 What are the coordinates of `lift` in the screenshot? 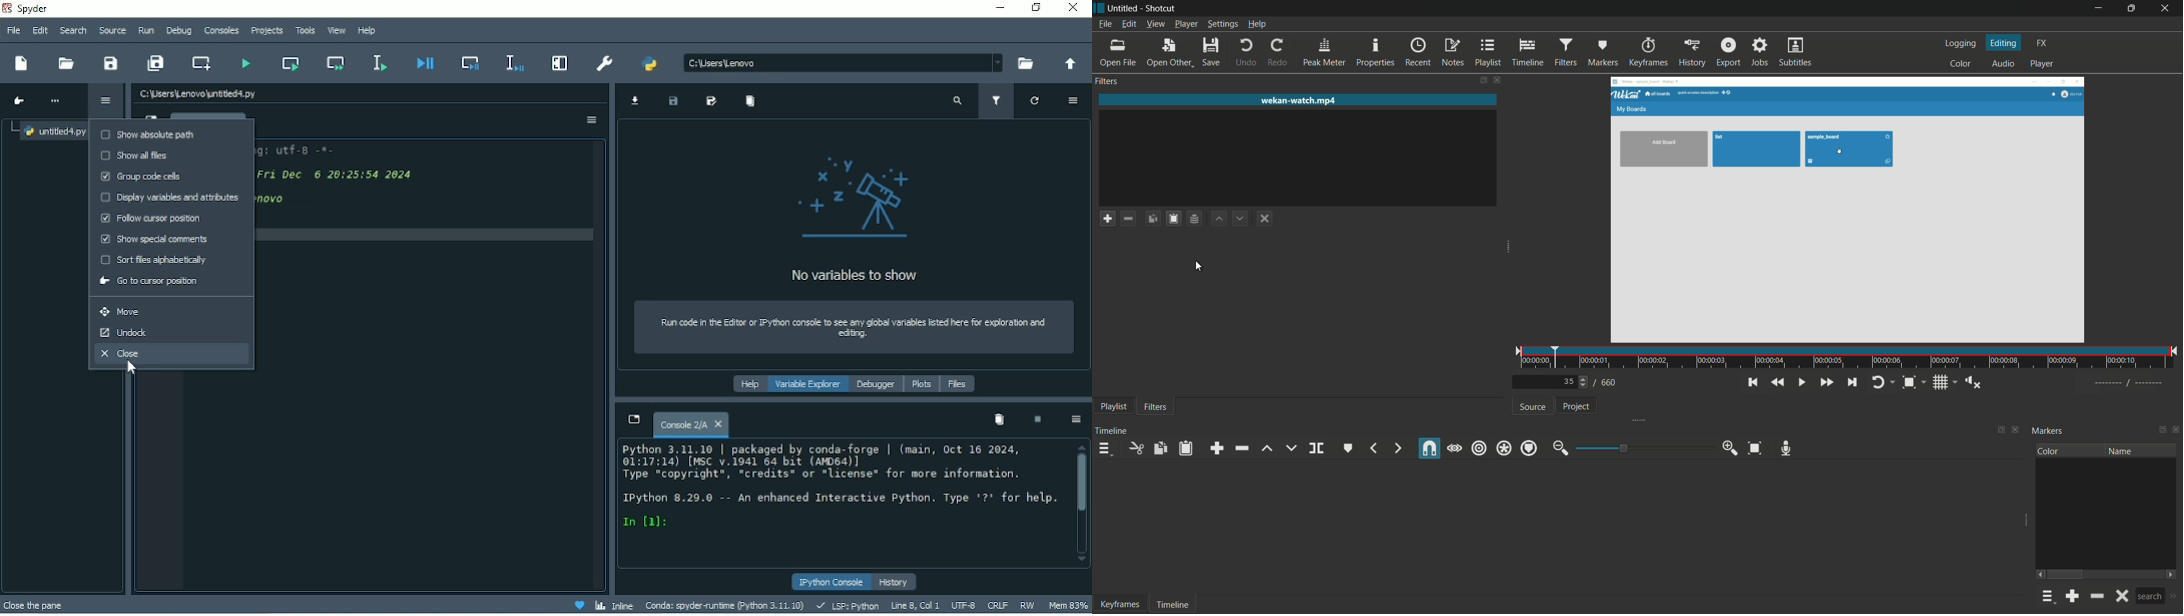 It's located at (1267, 448).